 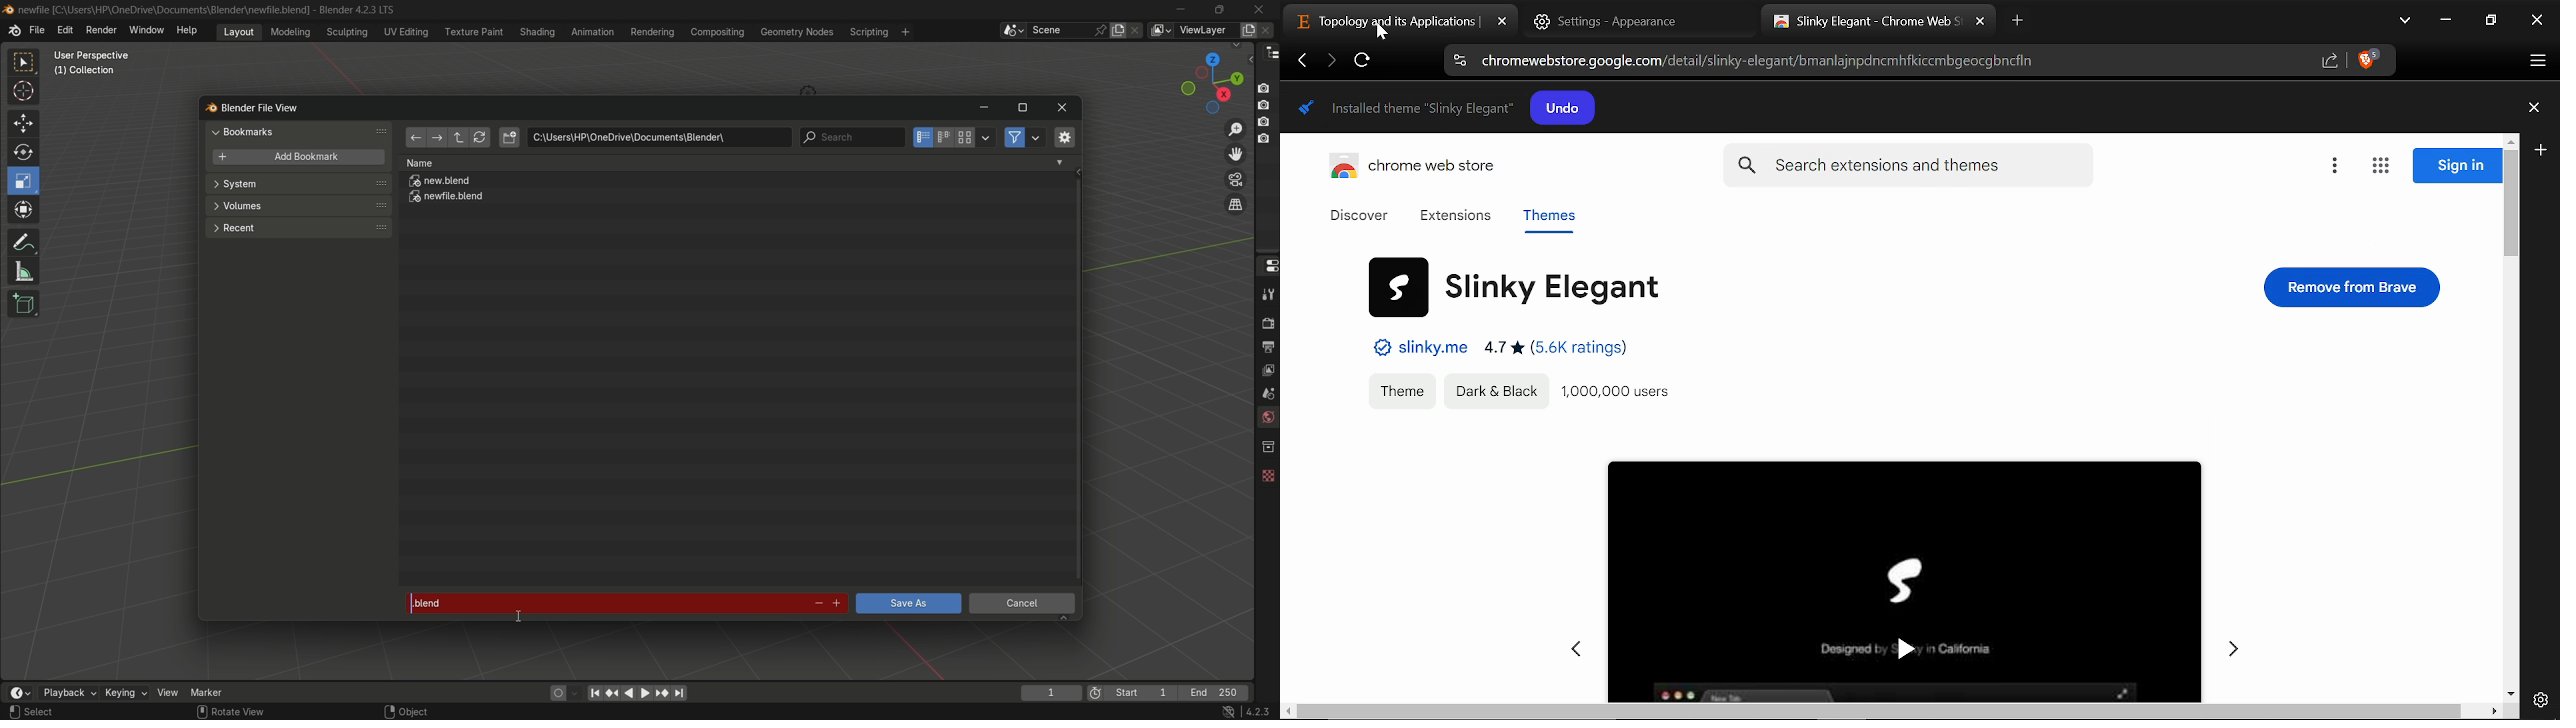 What do you see at coordinates (637, 693) in the screenshot?
I see `play animation` at bounding box center [637, 693].